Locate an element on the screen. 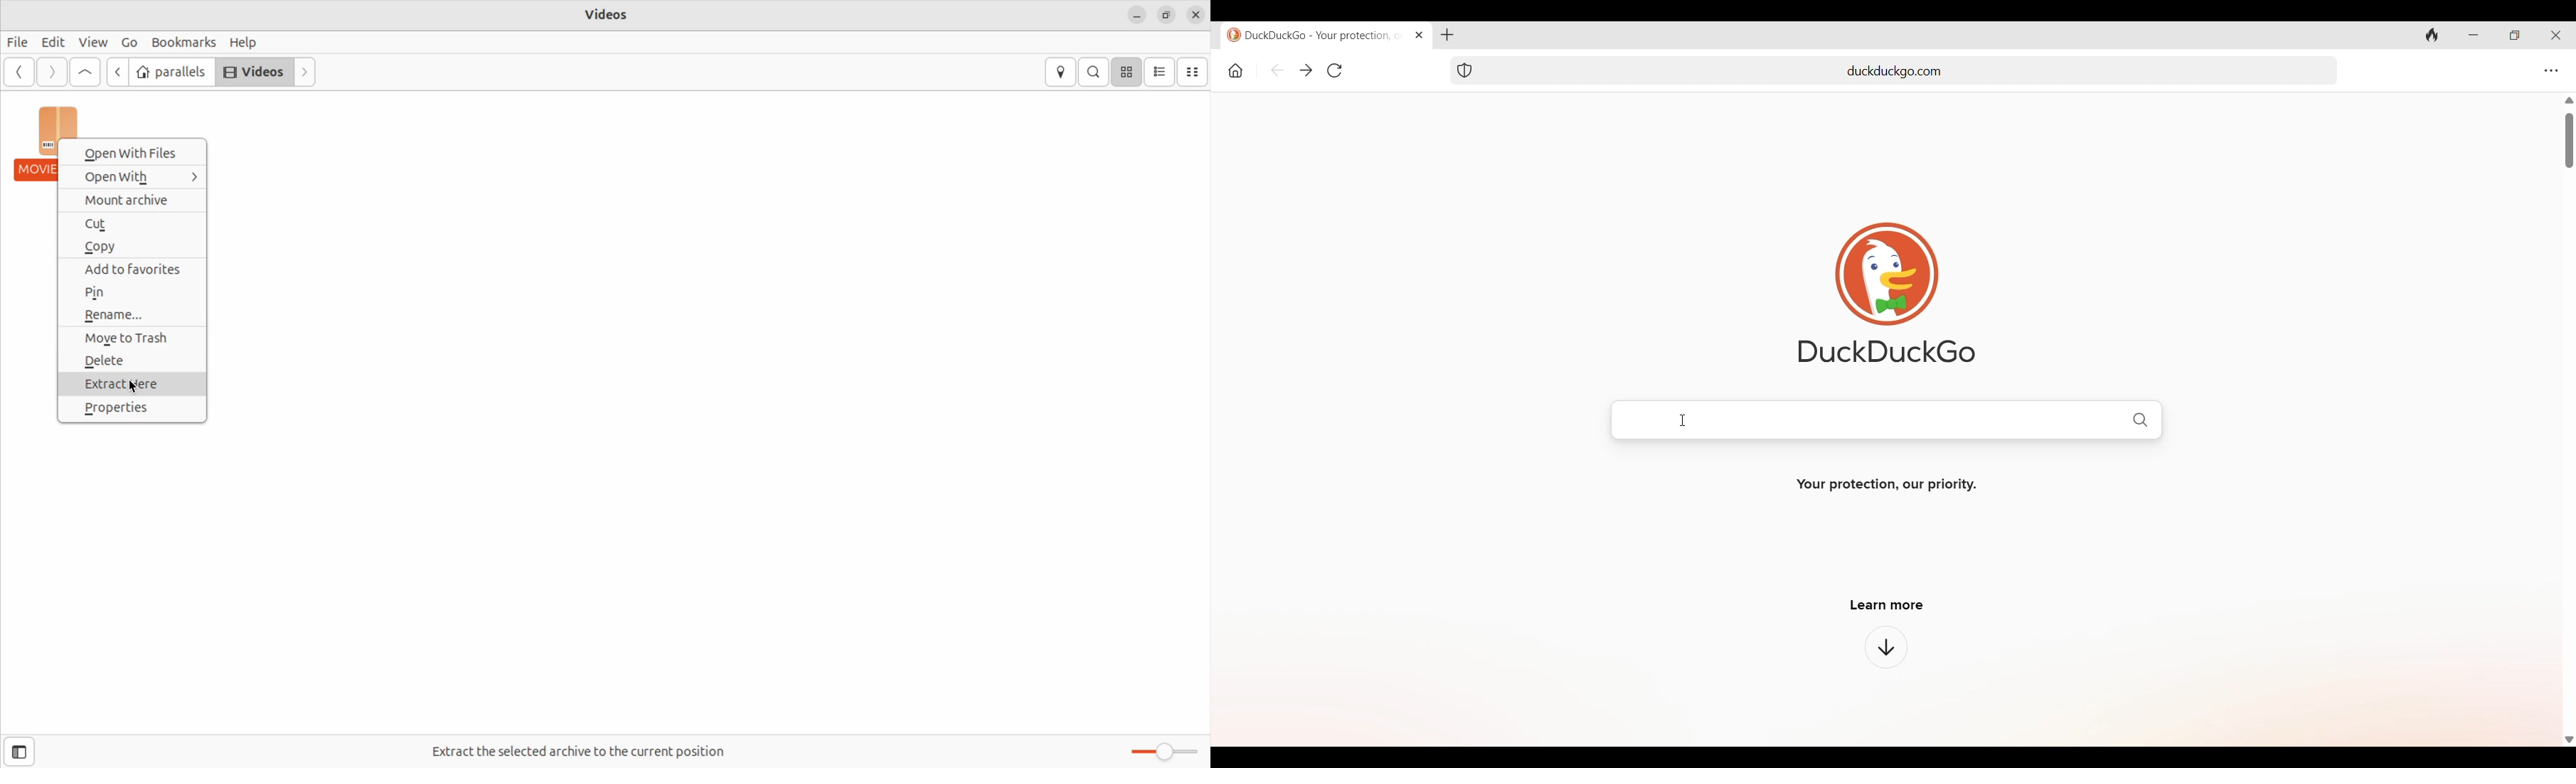  videos is located at coordinates (254, 72).